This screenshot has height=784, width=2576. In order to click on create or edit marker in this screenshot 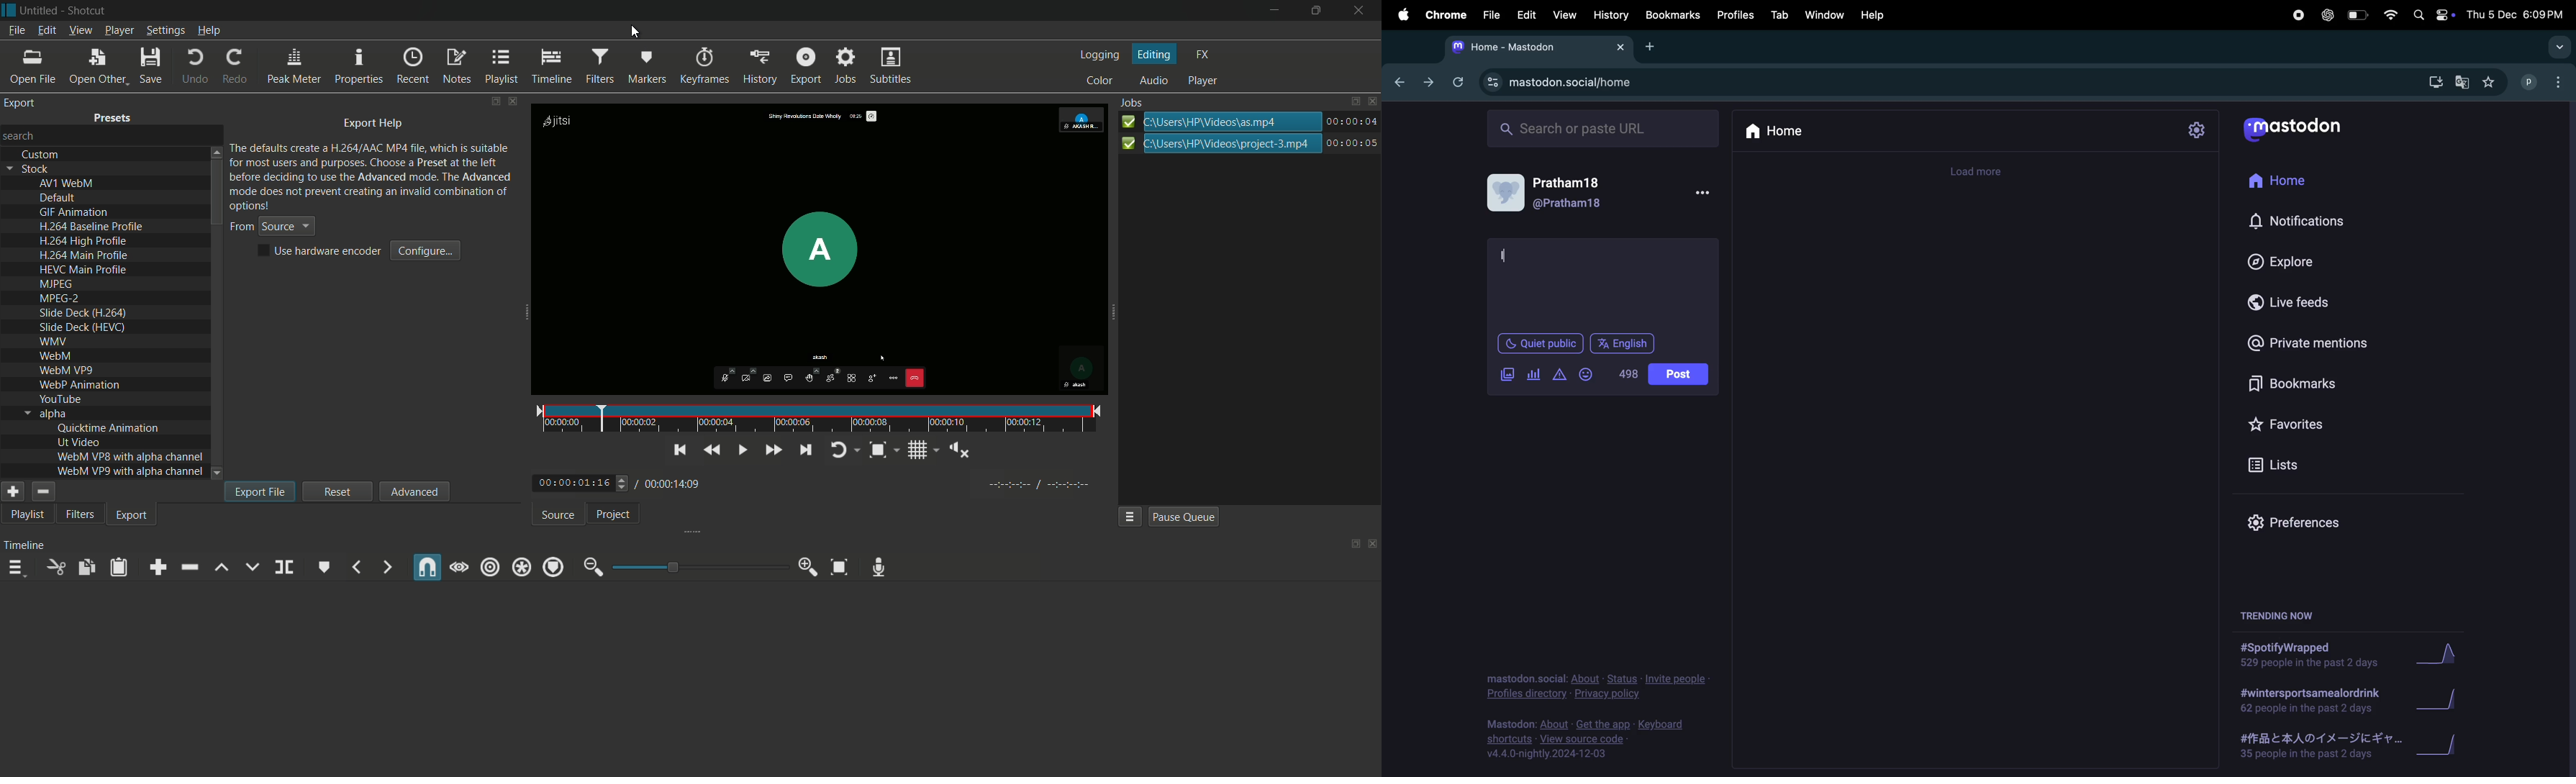, I will do `click(325, 567)`.